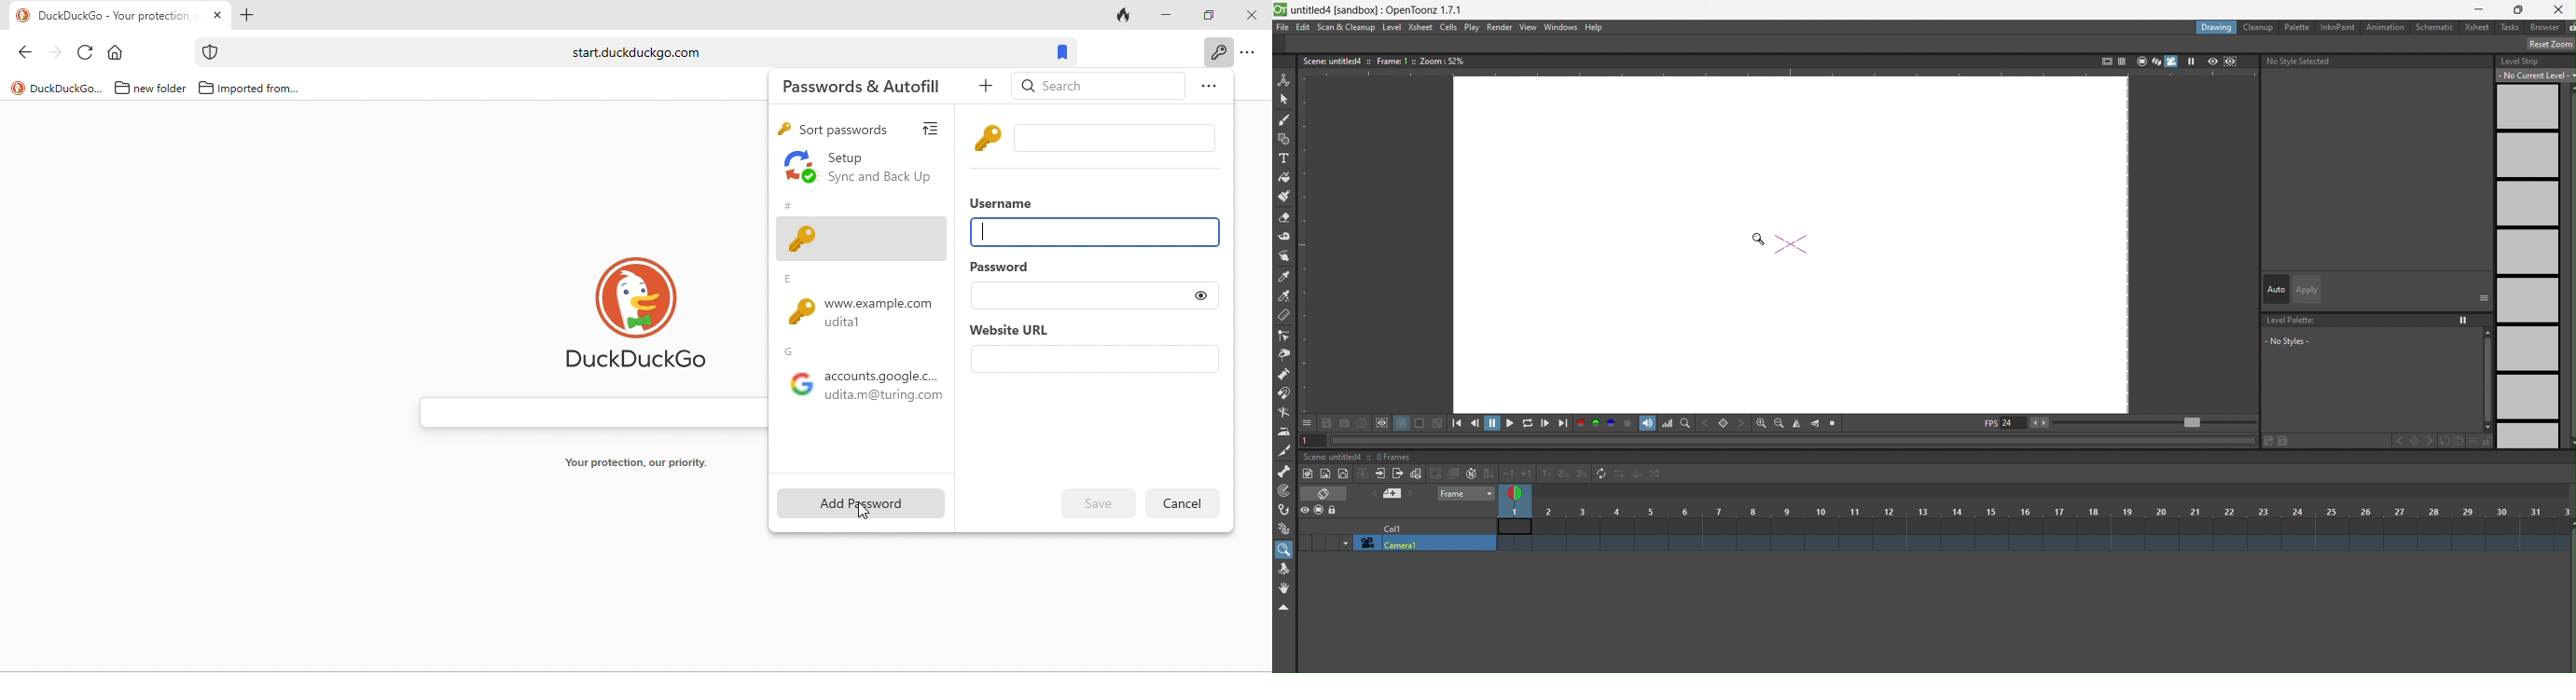 This screenshot has height=700, width=2576. What do you see at coordinates (1312, 510) in the screenshot?
I see `` at bounding box center [1312, 510].